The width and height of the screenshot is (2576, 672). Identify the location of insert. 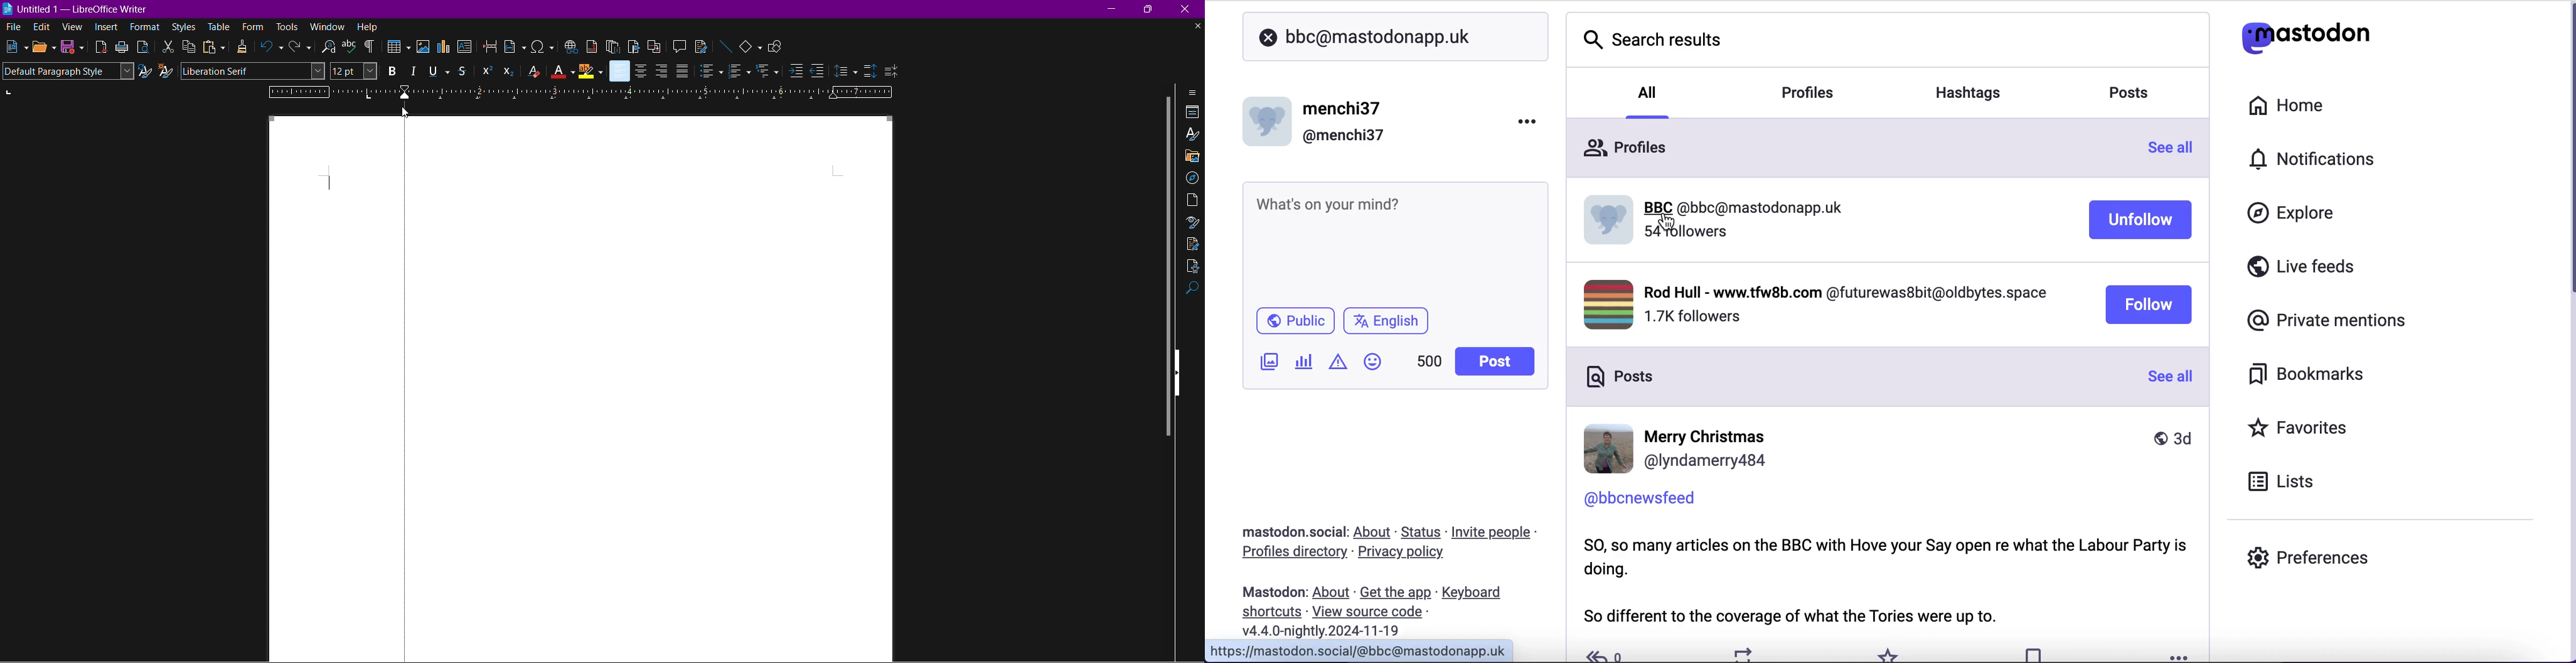
(107, 28).